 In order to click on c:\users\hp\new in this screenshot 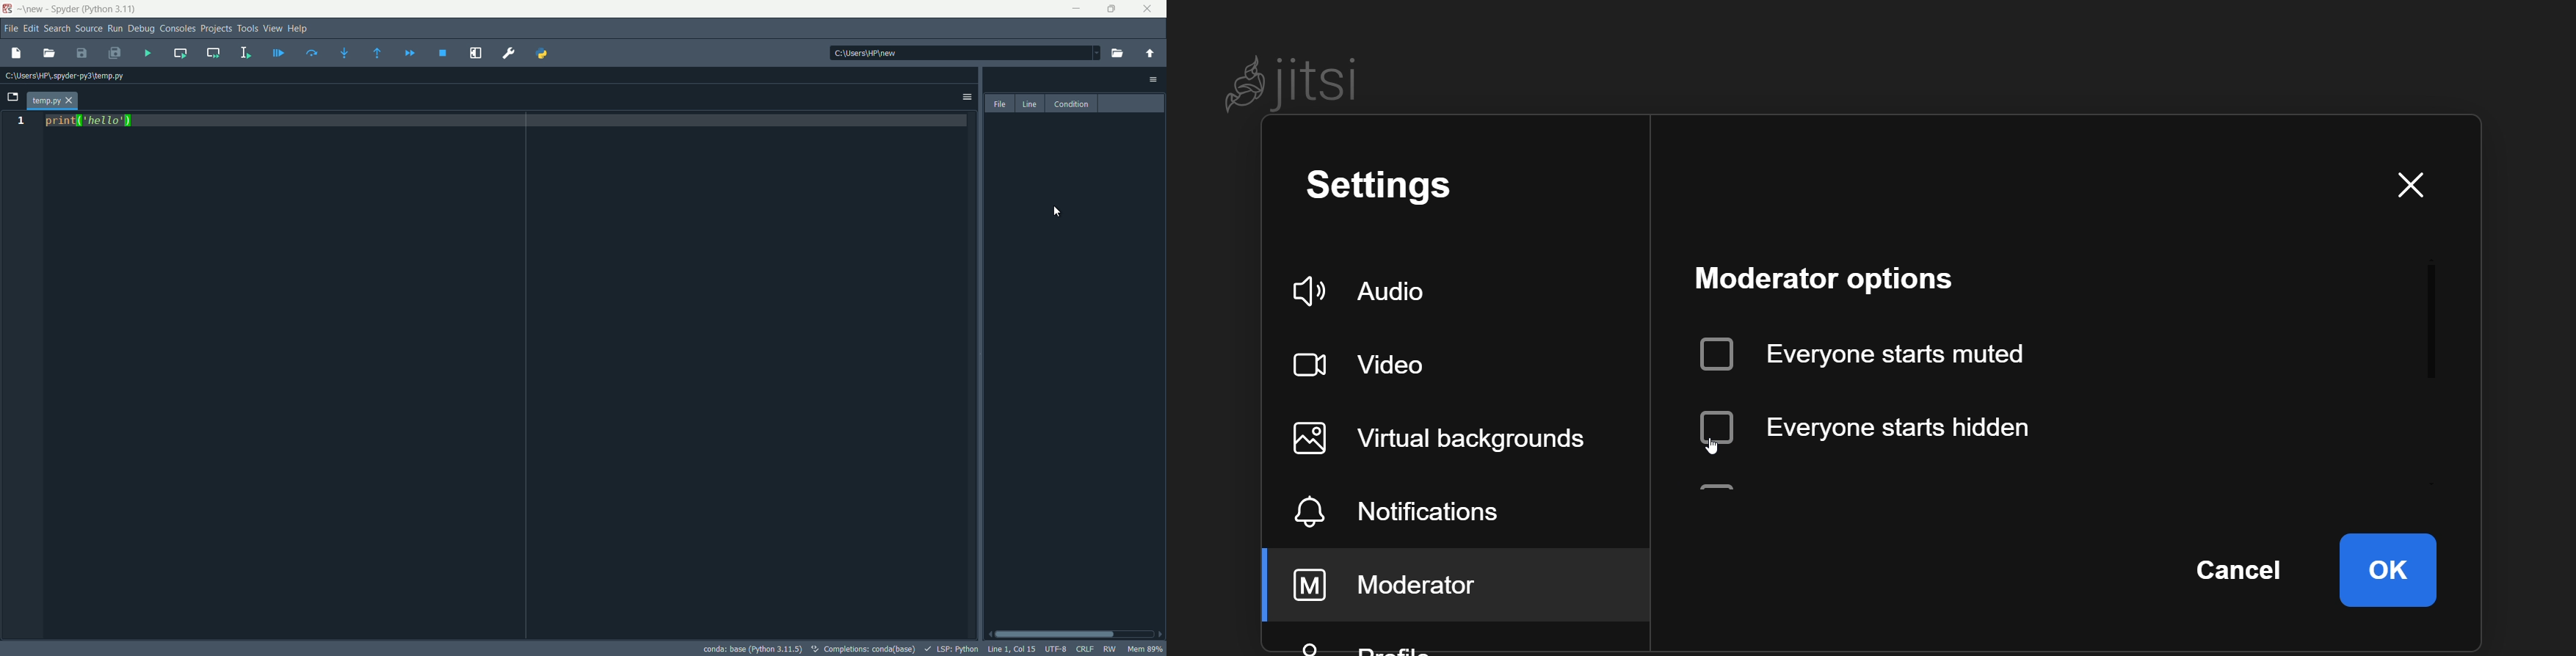, I will do `click(865, 53)`.